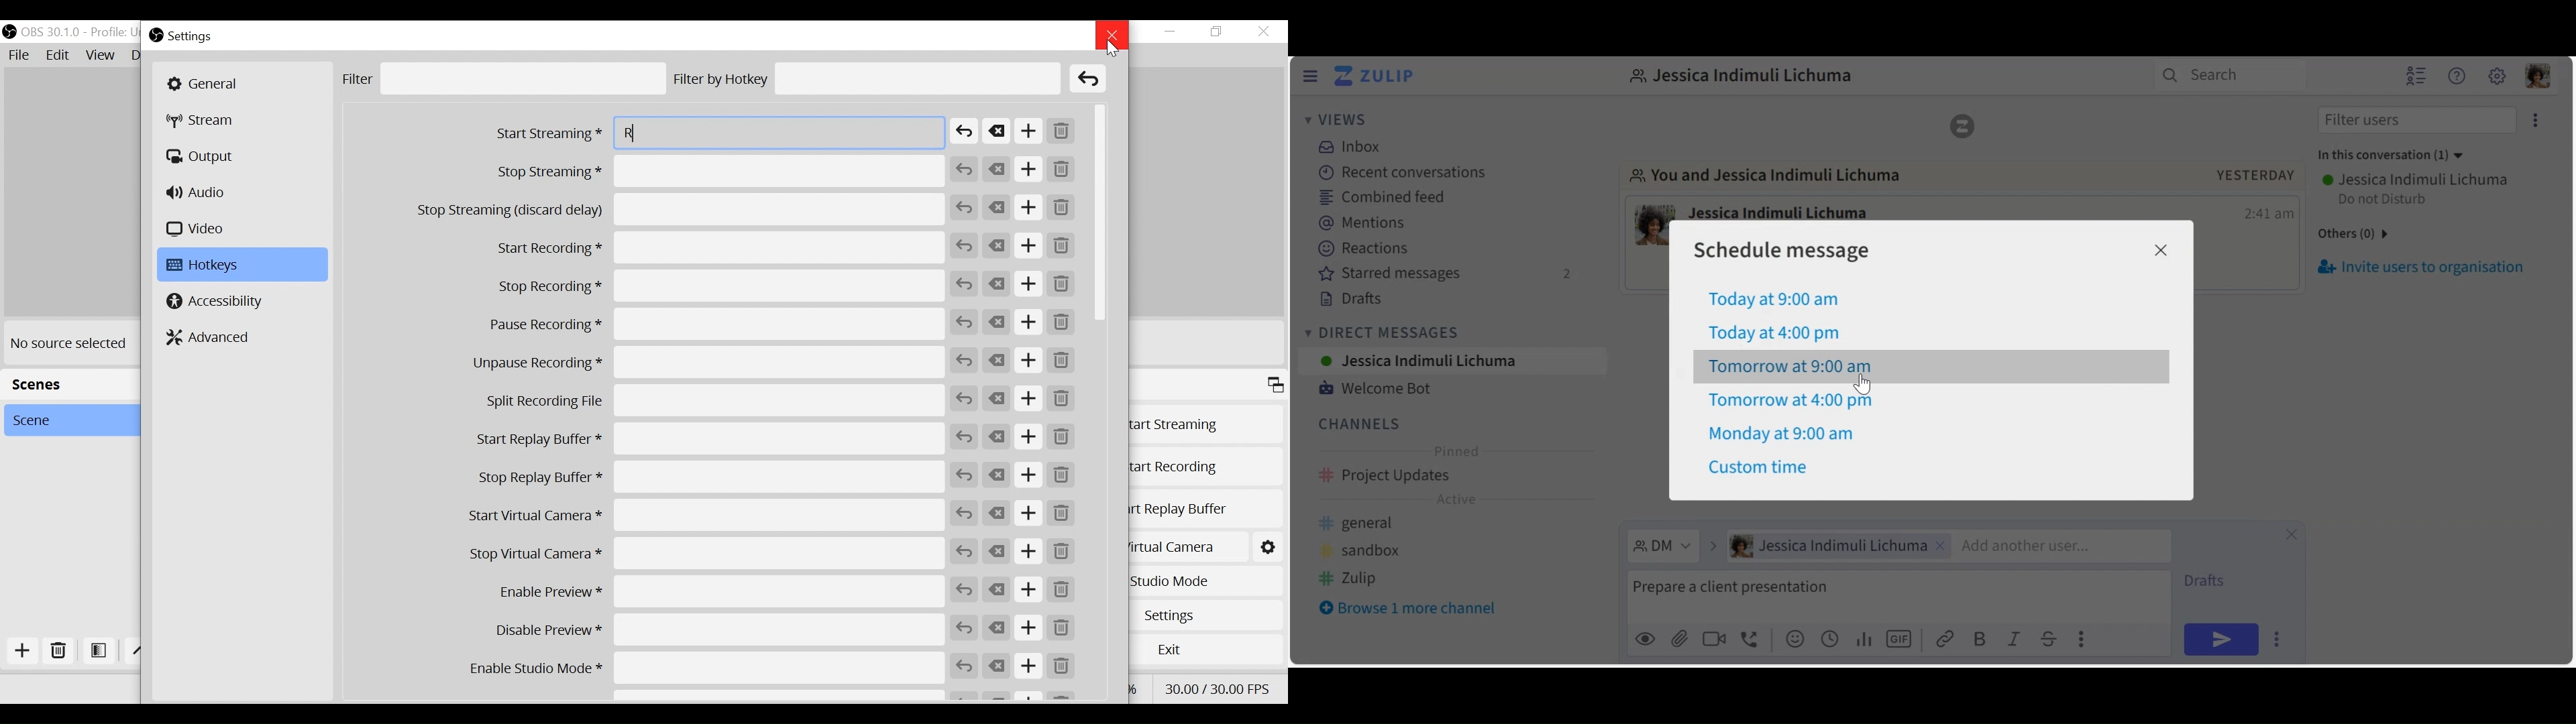 The image size is (2576, 728). Describe the element at coordinates (205, 157) in the screenshot. I see `Output` at that location.